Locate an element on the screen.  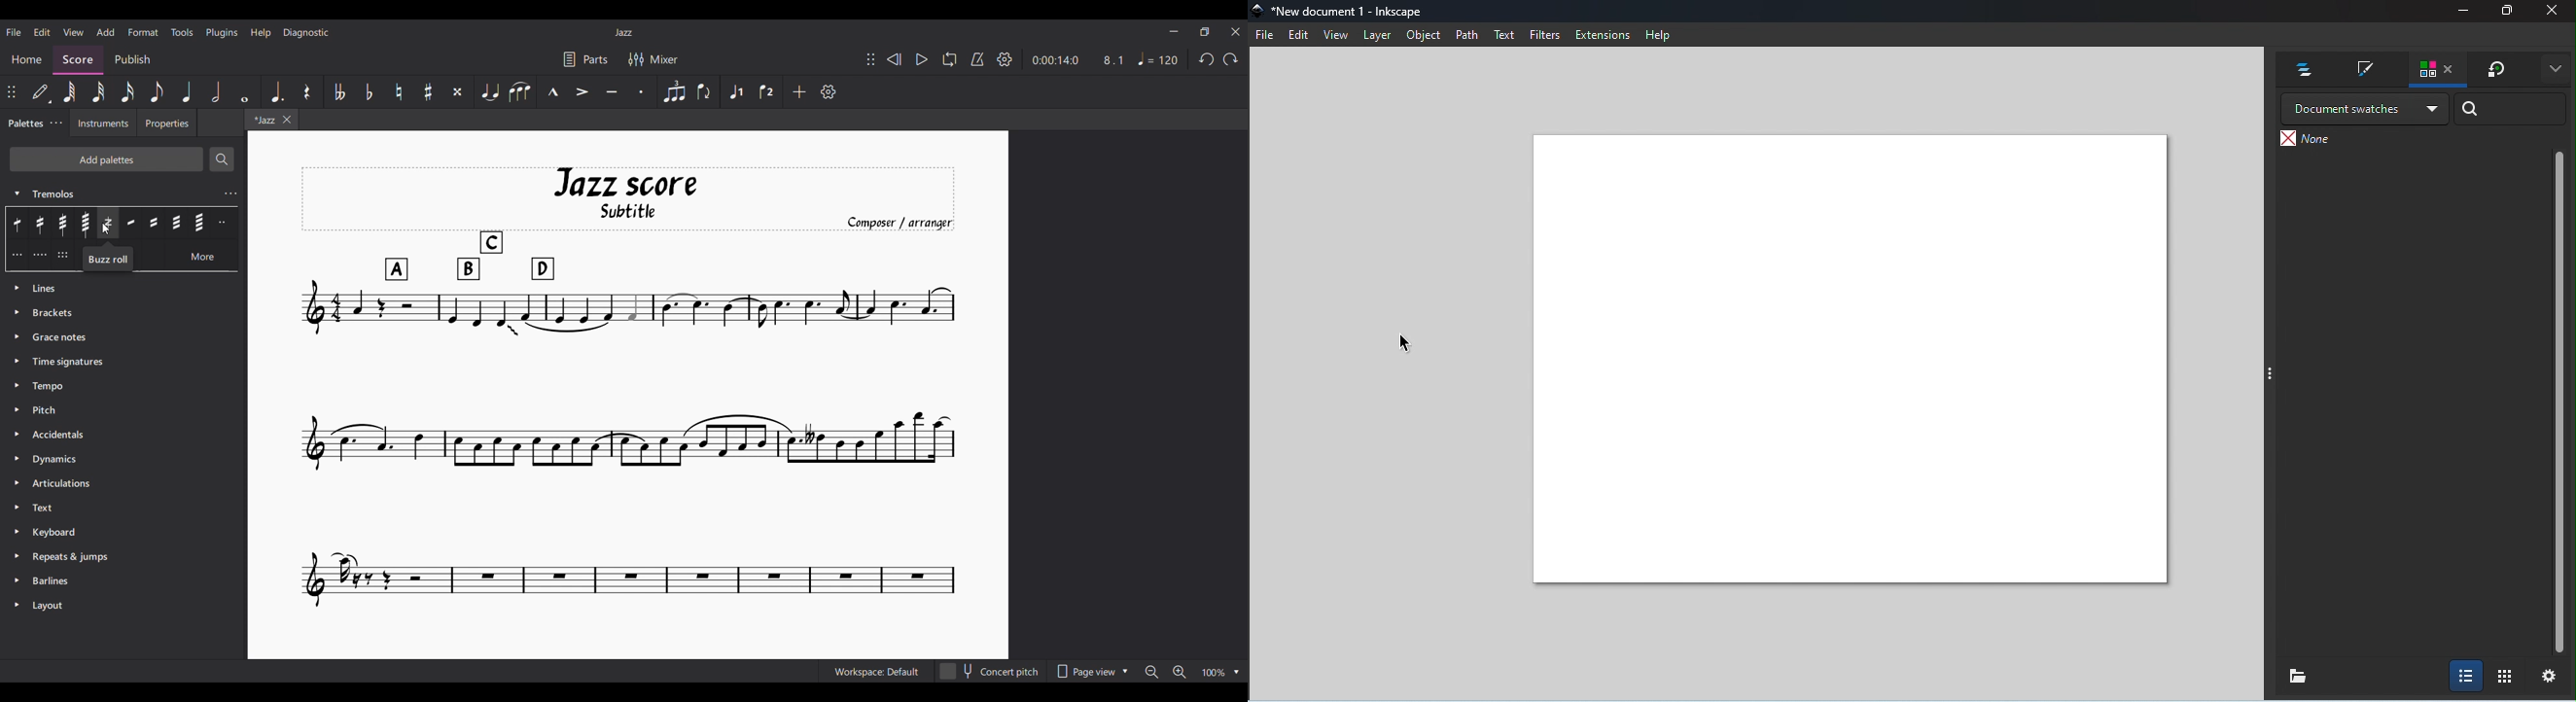
Add is located at coordinates (800, 92).